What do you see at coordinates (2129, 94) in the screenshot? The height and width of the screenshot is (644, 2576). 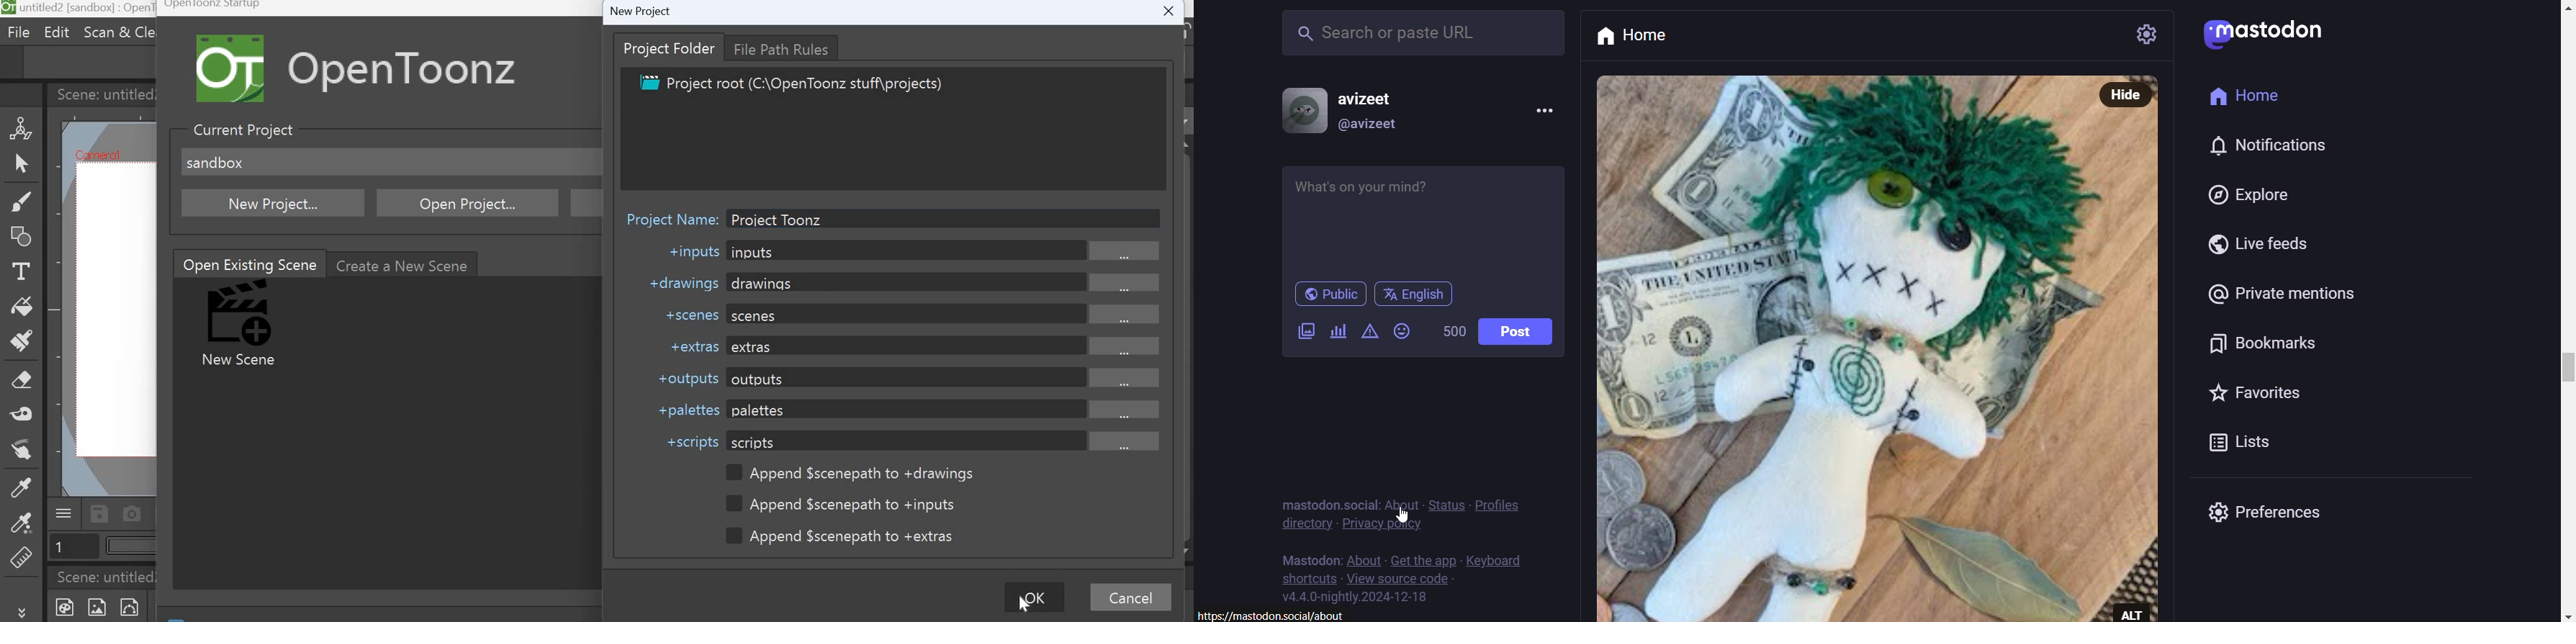 I see `hide` at bounding box center [2129, 94].